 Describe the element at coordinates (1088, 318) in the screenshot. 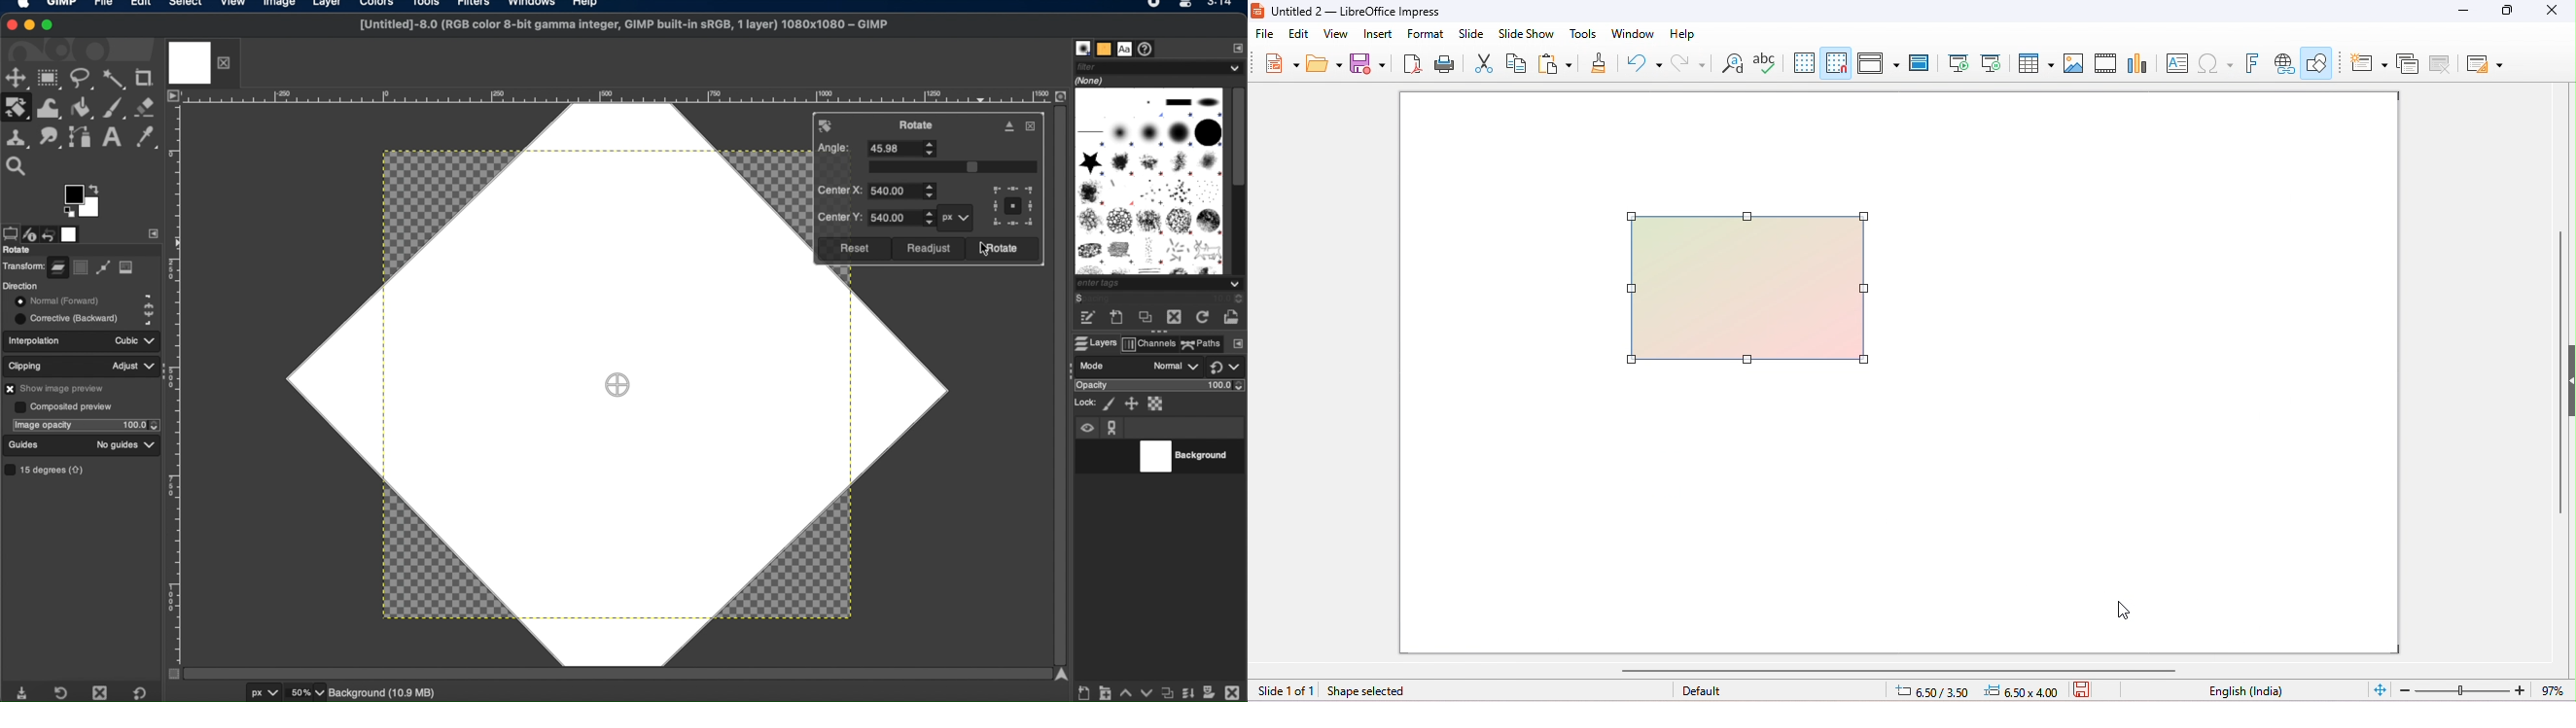

I see `edit this brush` at that location.